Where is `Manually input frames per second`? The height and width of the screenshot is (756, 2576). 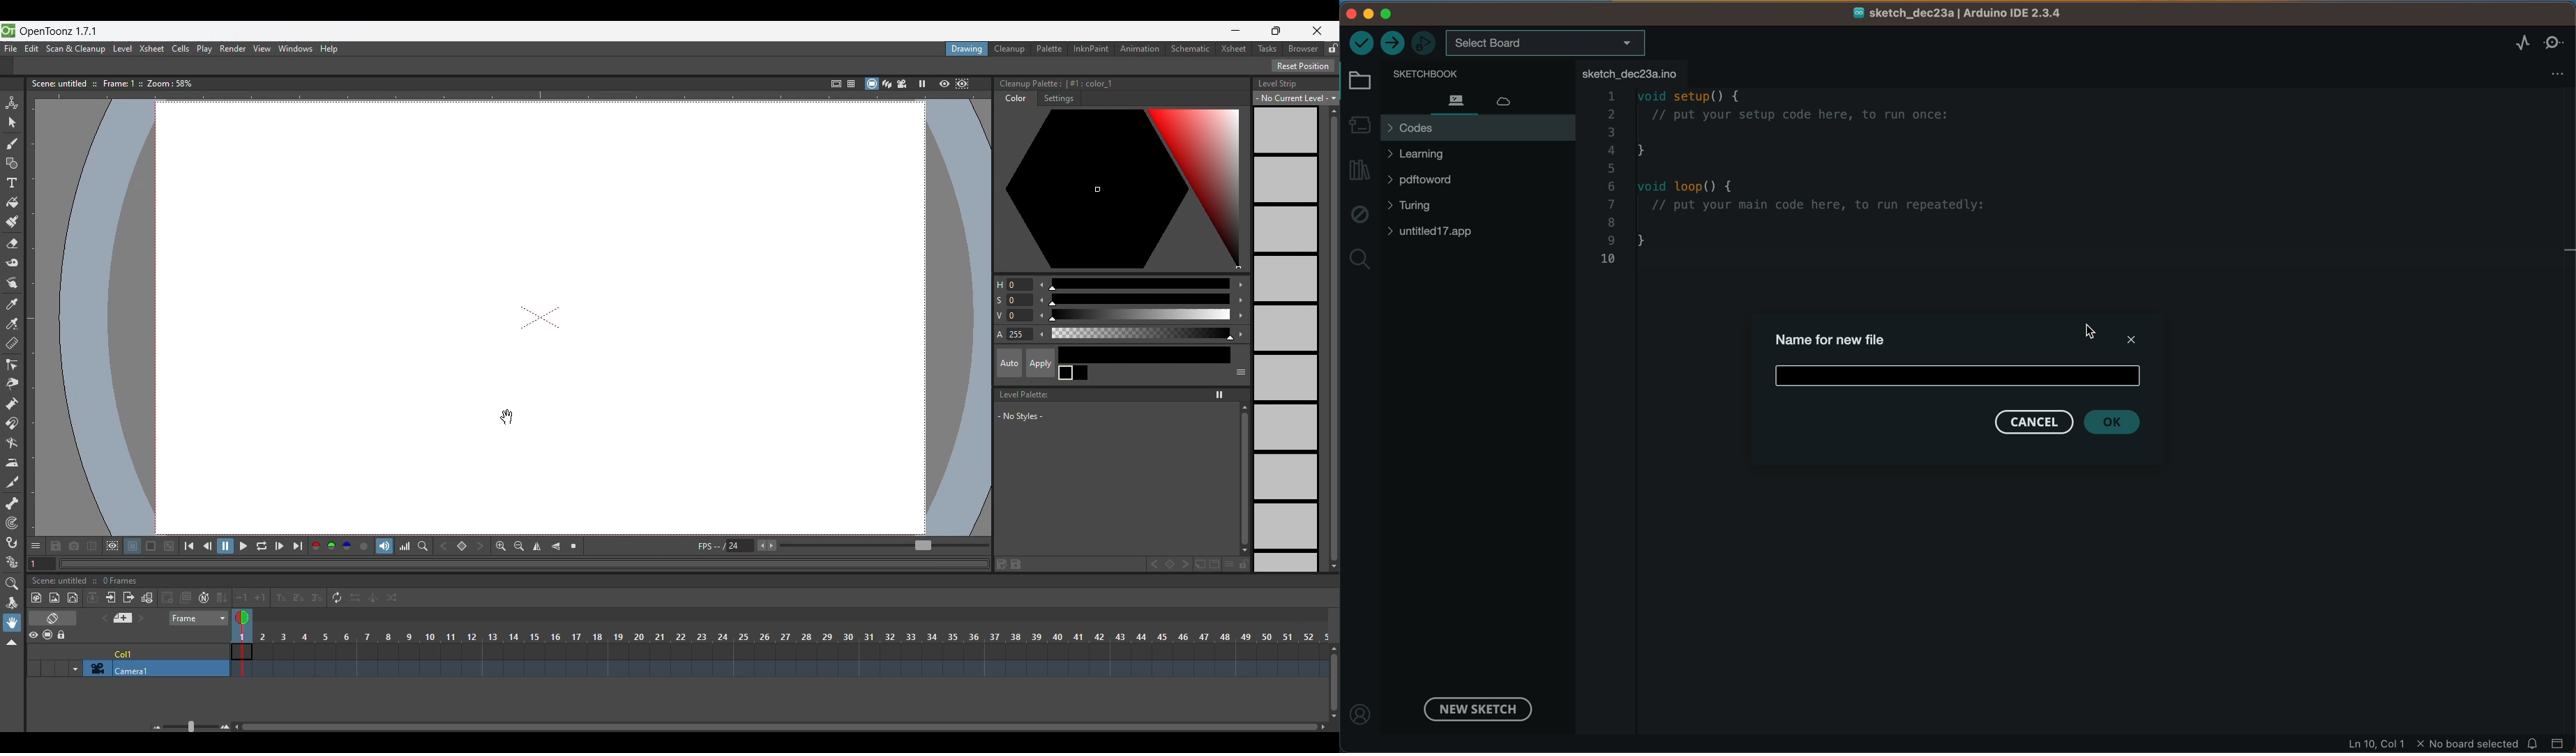
Manually input frames per second is located at coordinates (726, 546).